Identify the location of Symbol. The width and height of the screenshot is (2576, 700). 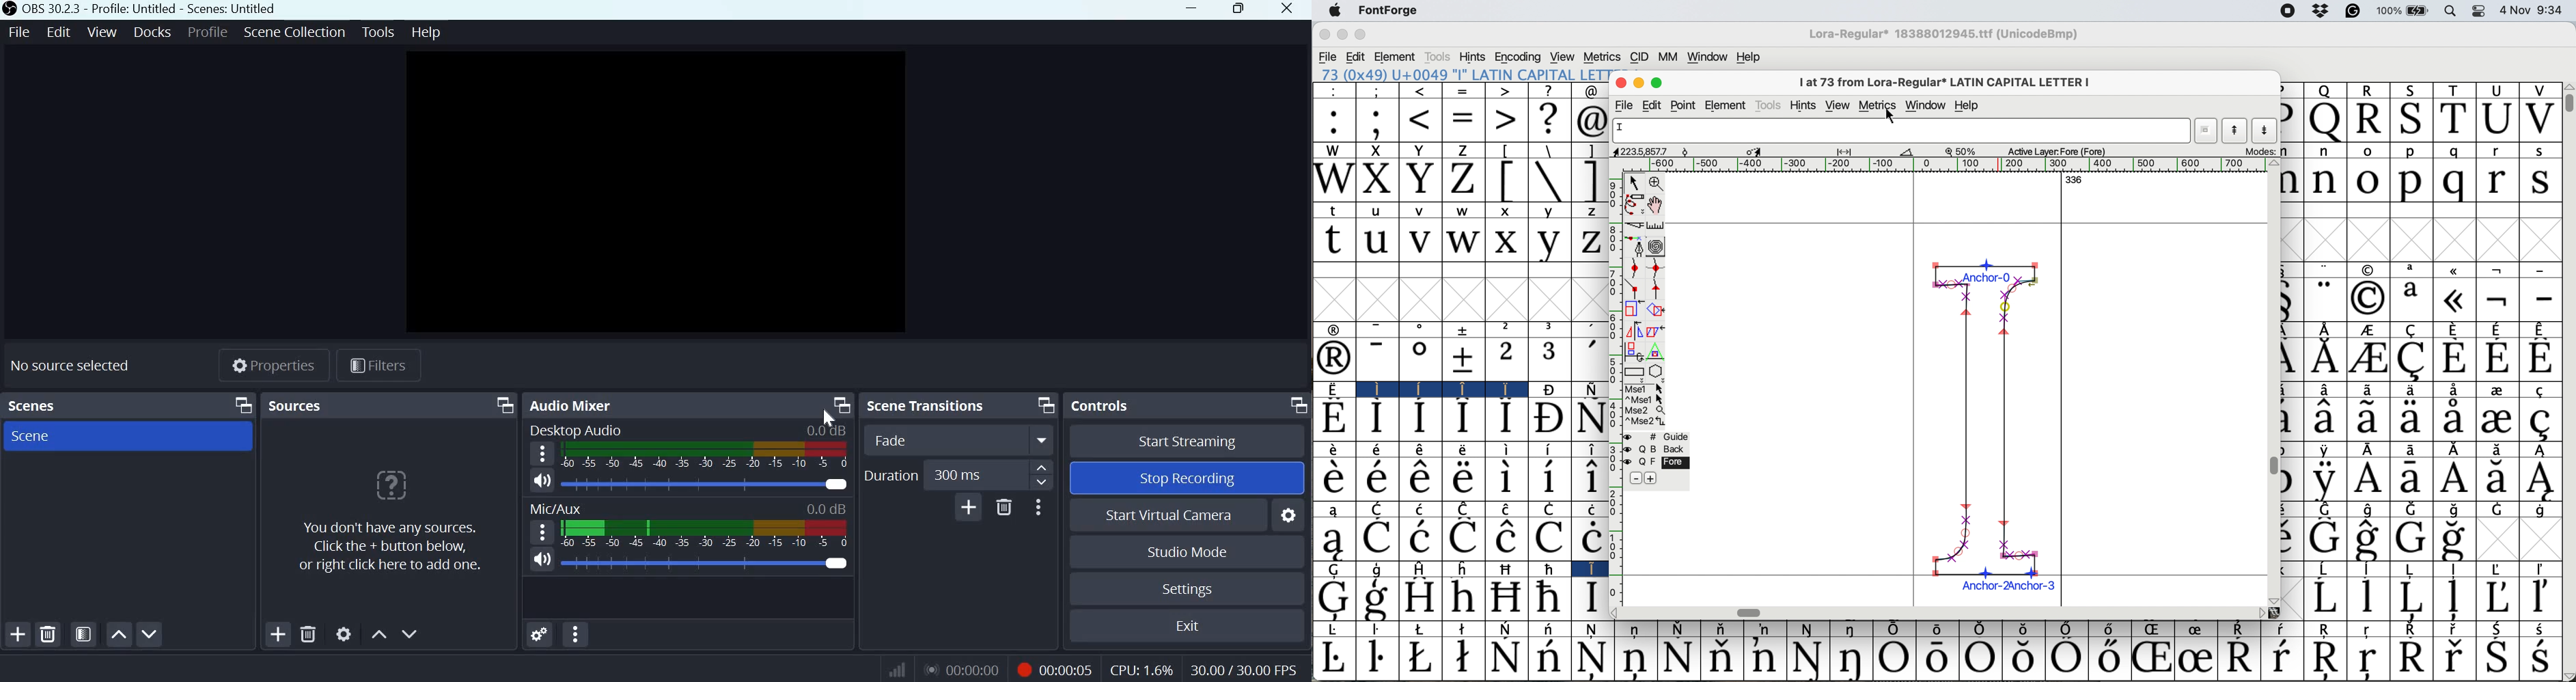
(1507, 629).